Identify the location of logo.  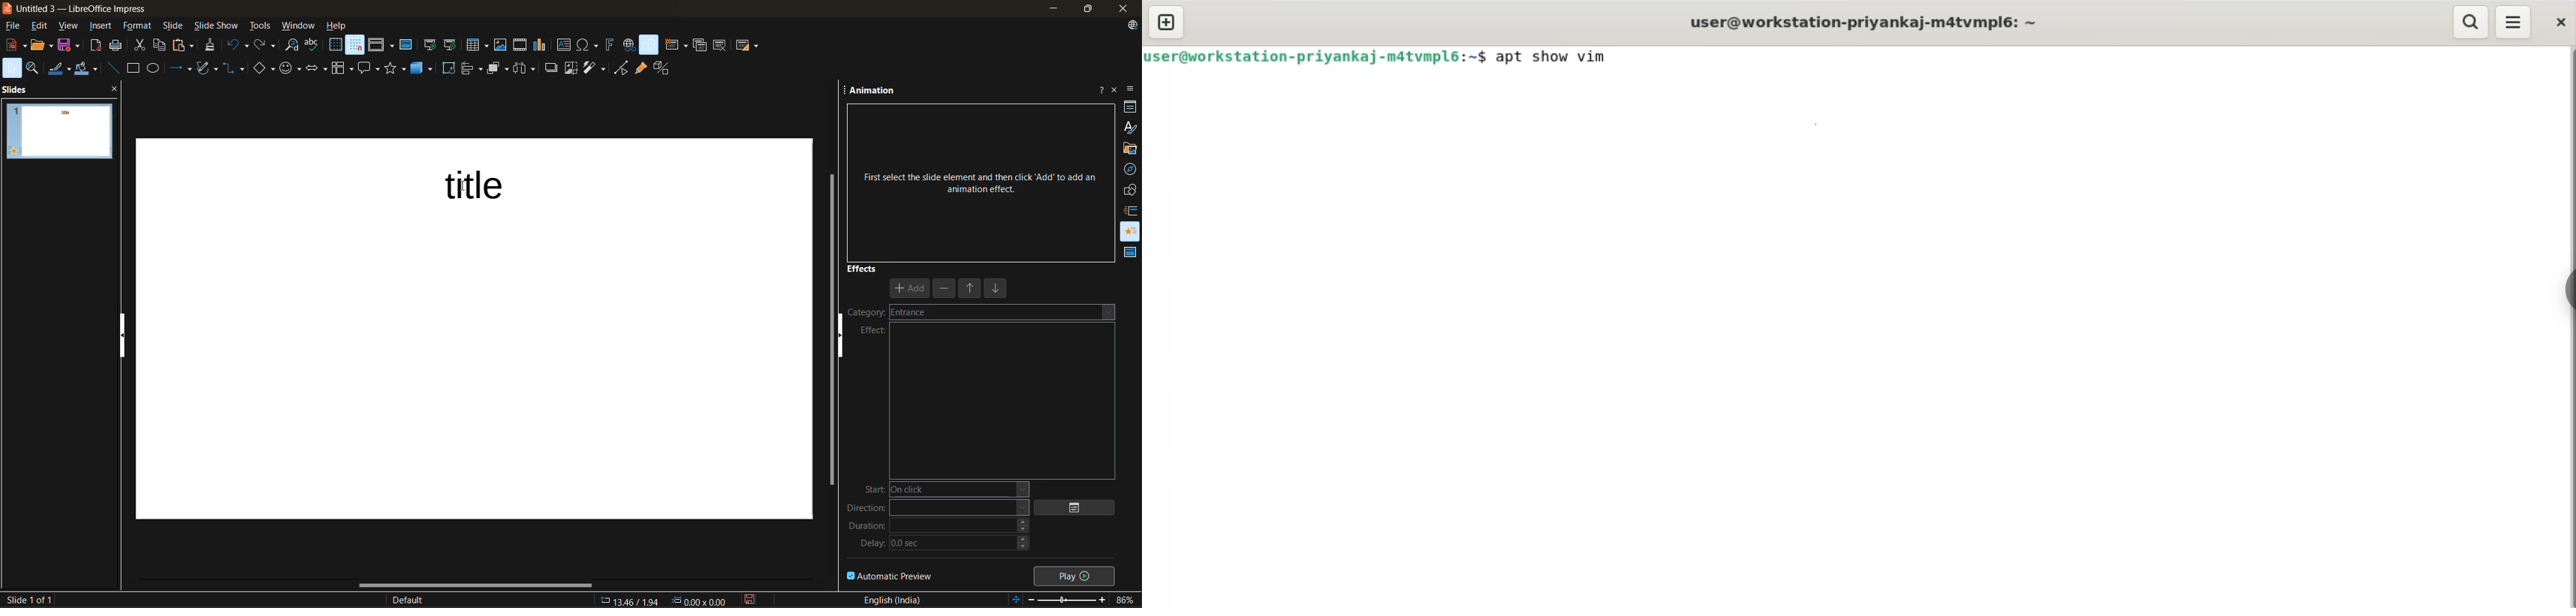
(7, 8).